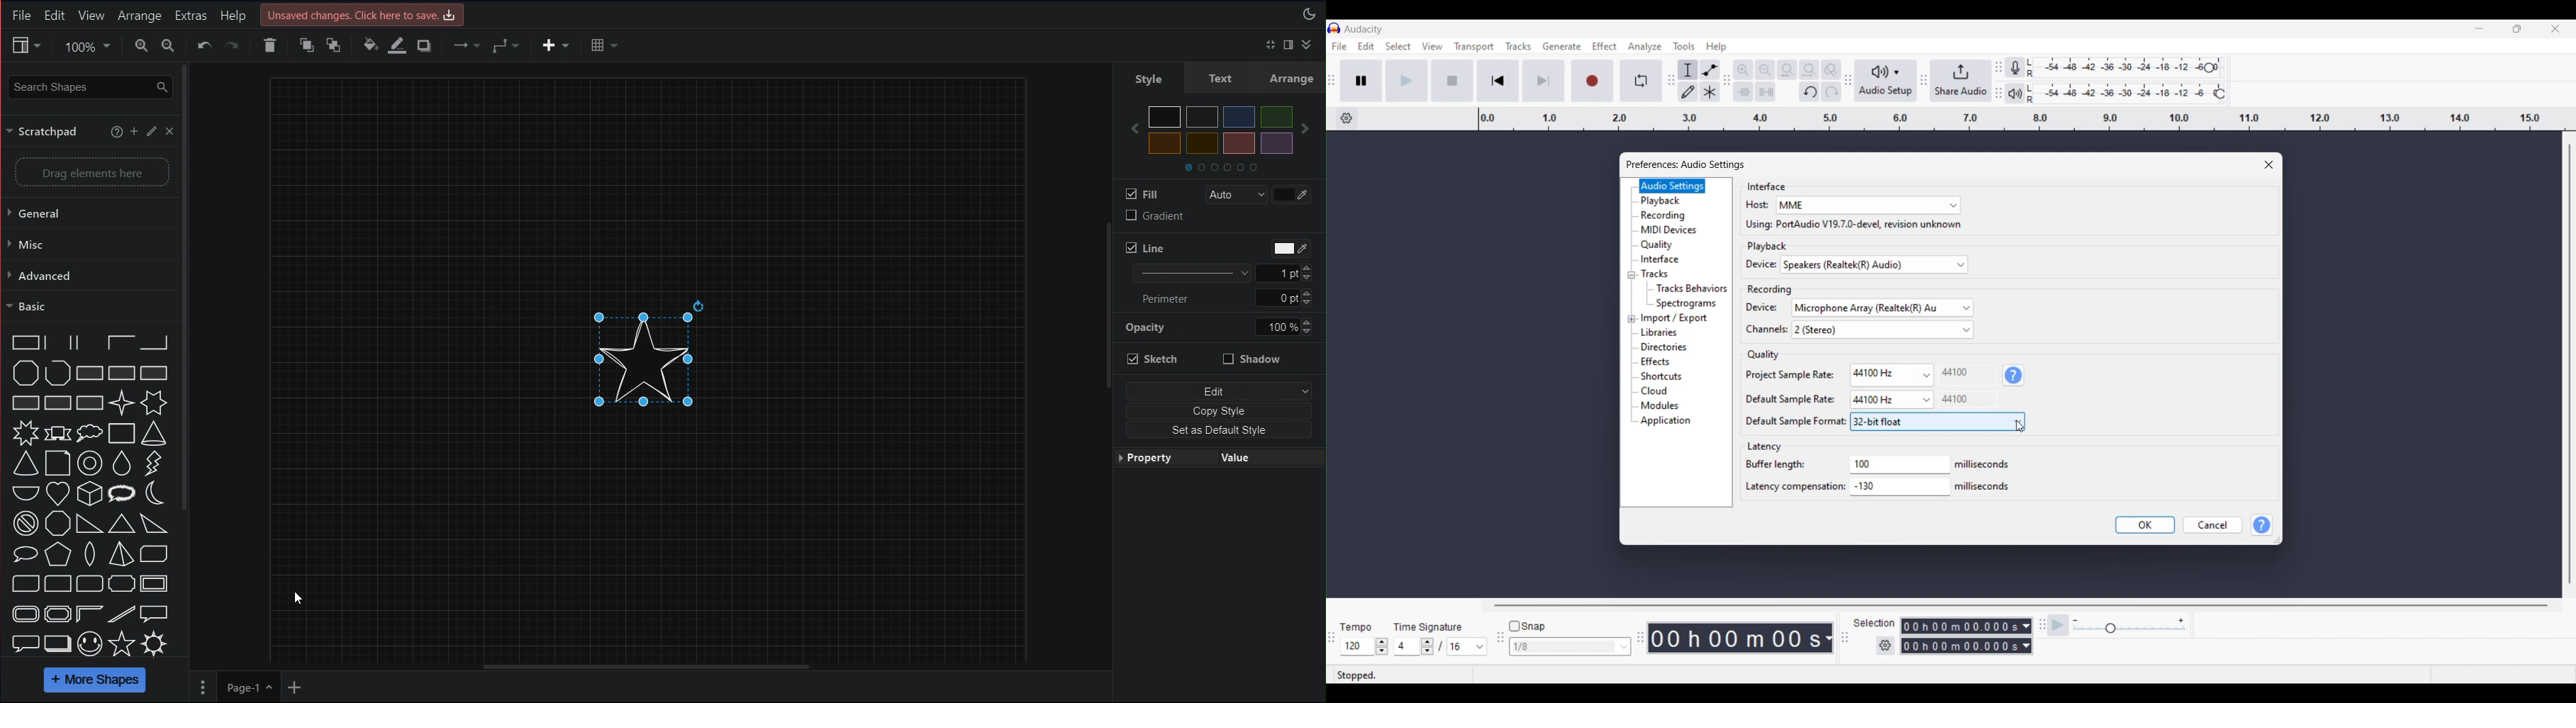 This screenshot has width=2576, height=728. I want to click on Close, so click(170, 131).